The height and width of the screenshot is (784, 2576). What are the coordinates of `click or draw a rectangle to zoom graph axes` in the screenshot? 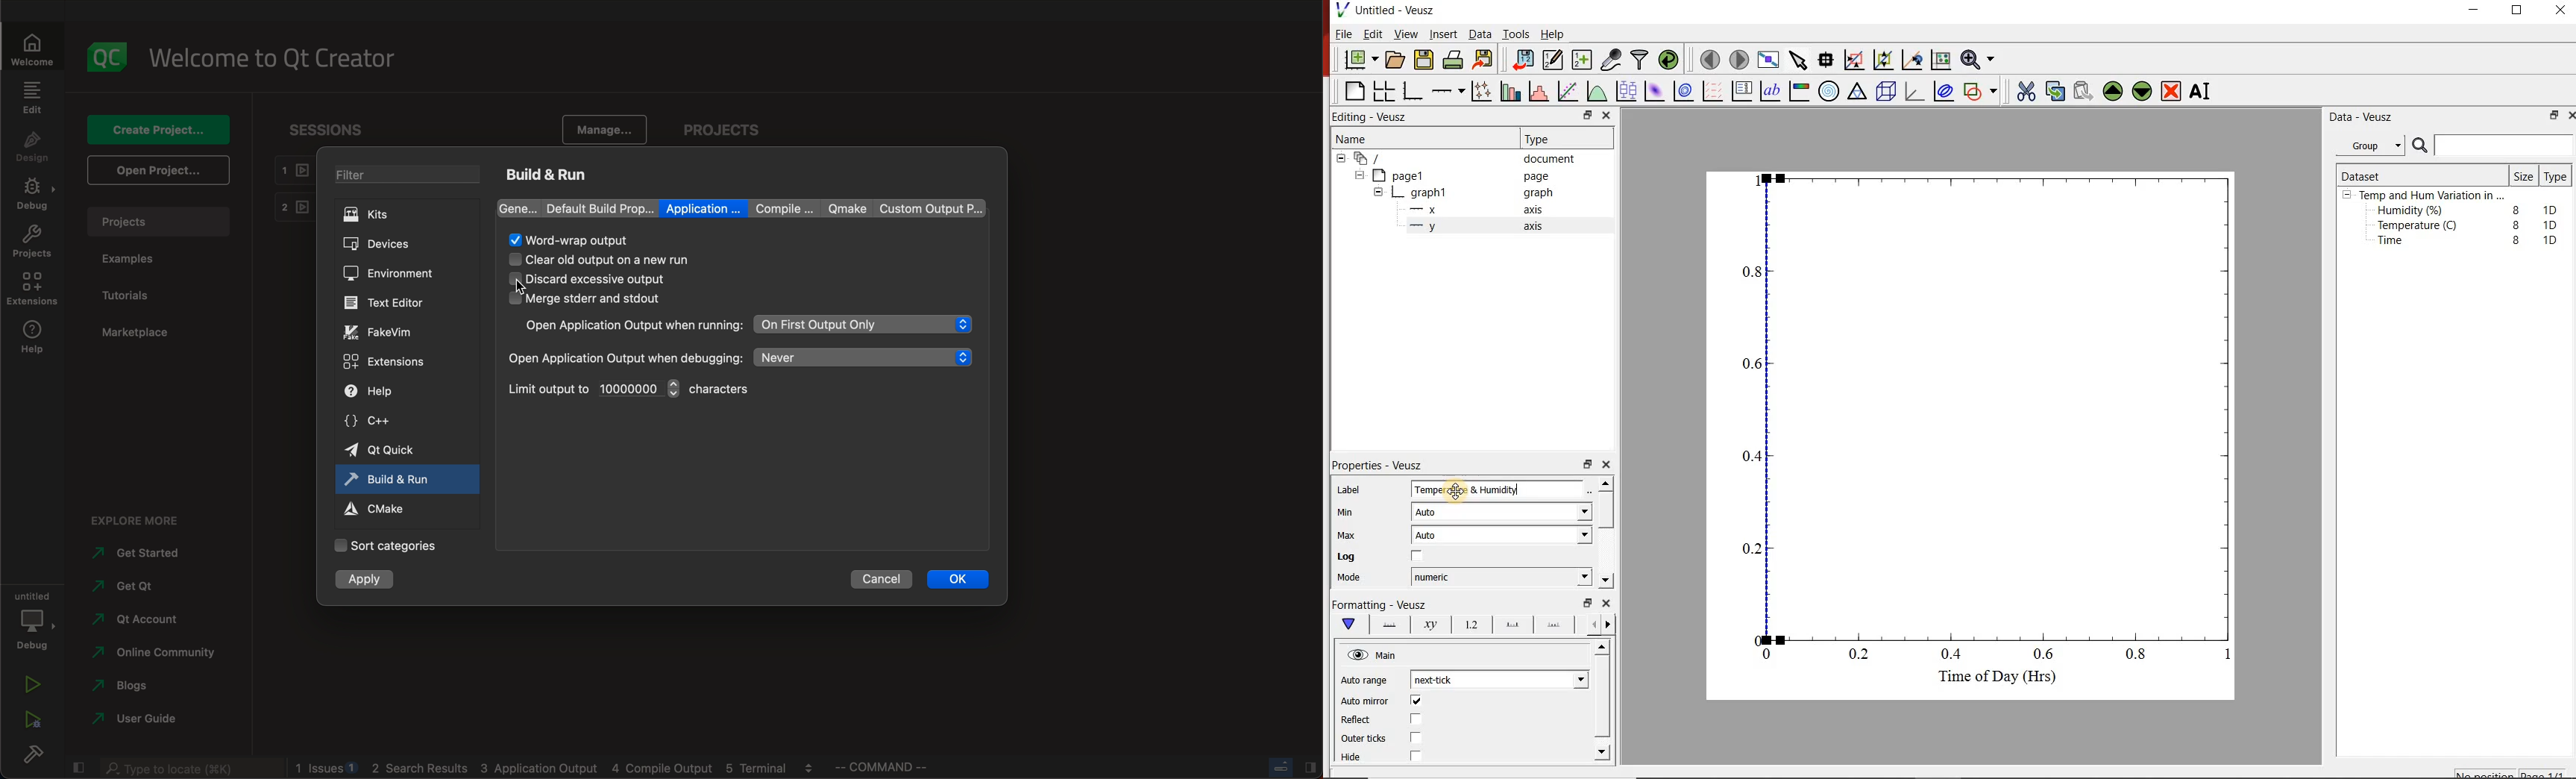 It's located at (1856, 60).